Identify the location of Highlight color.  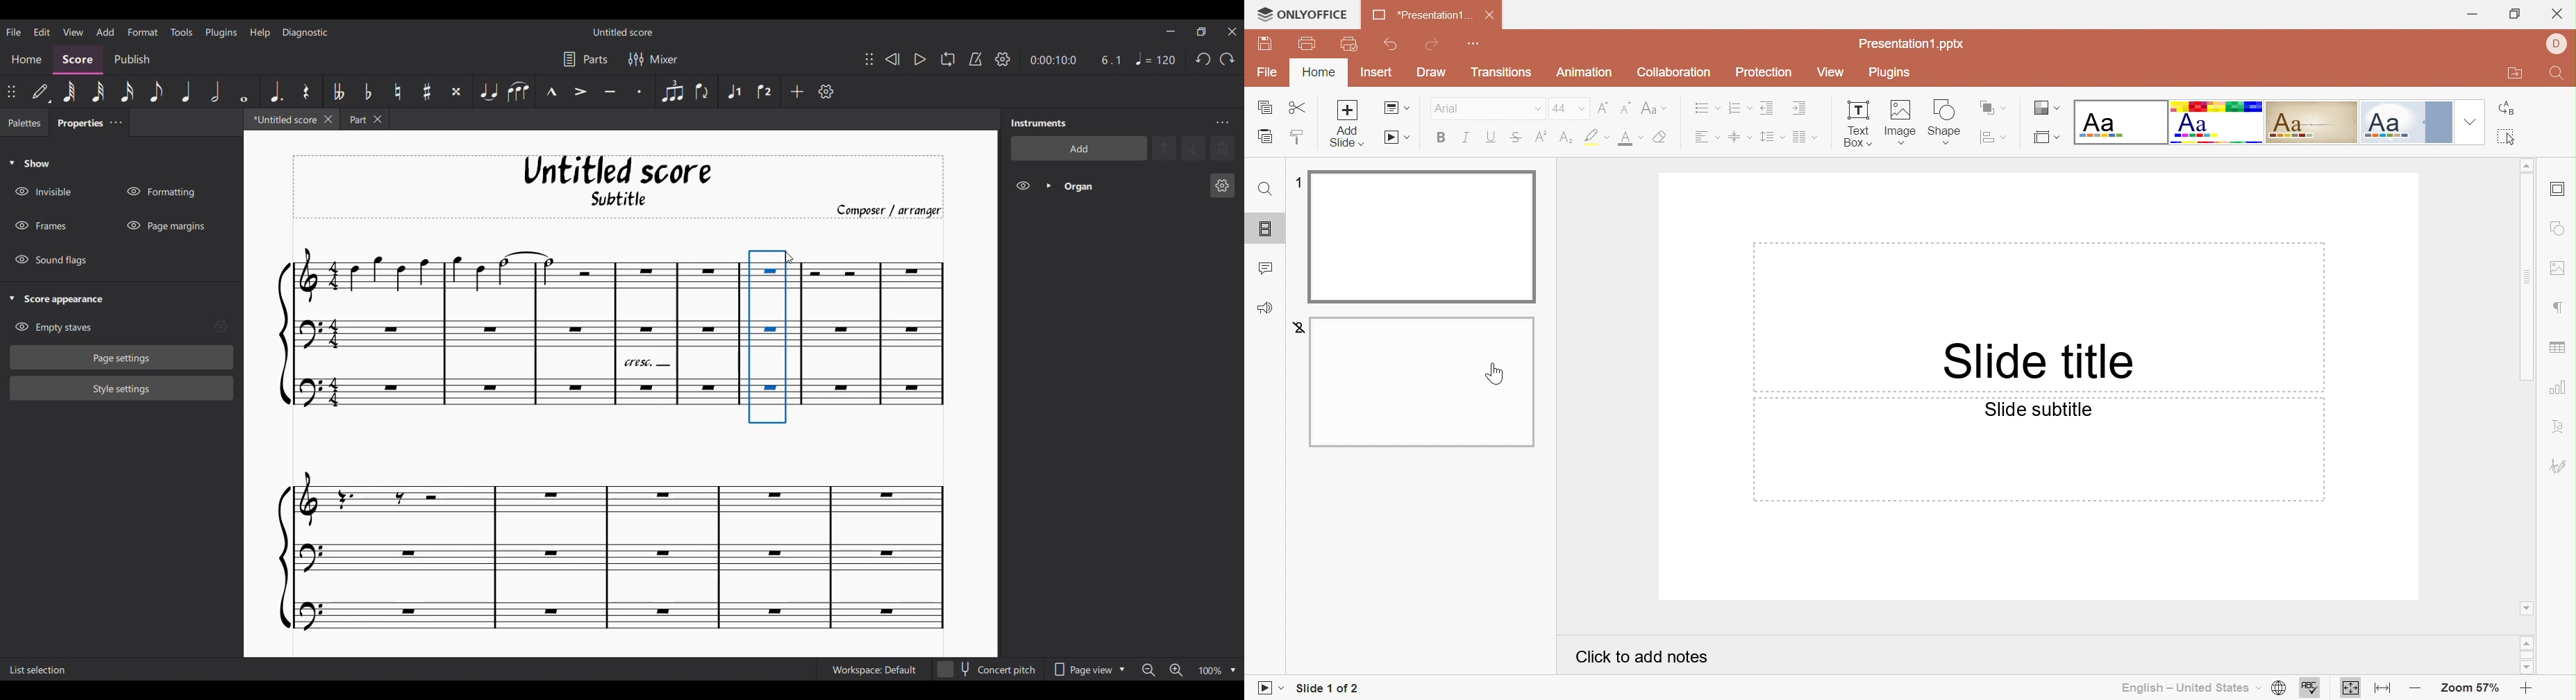
(1598, 135).